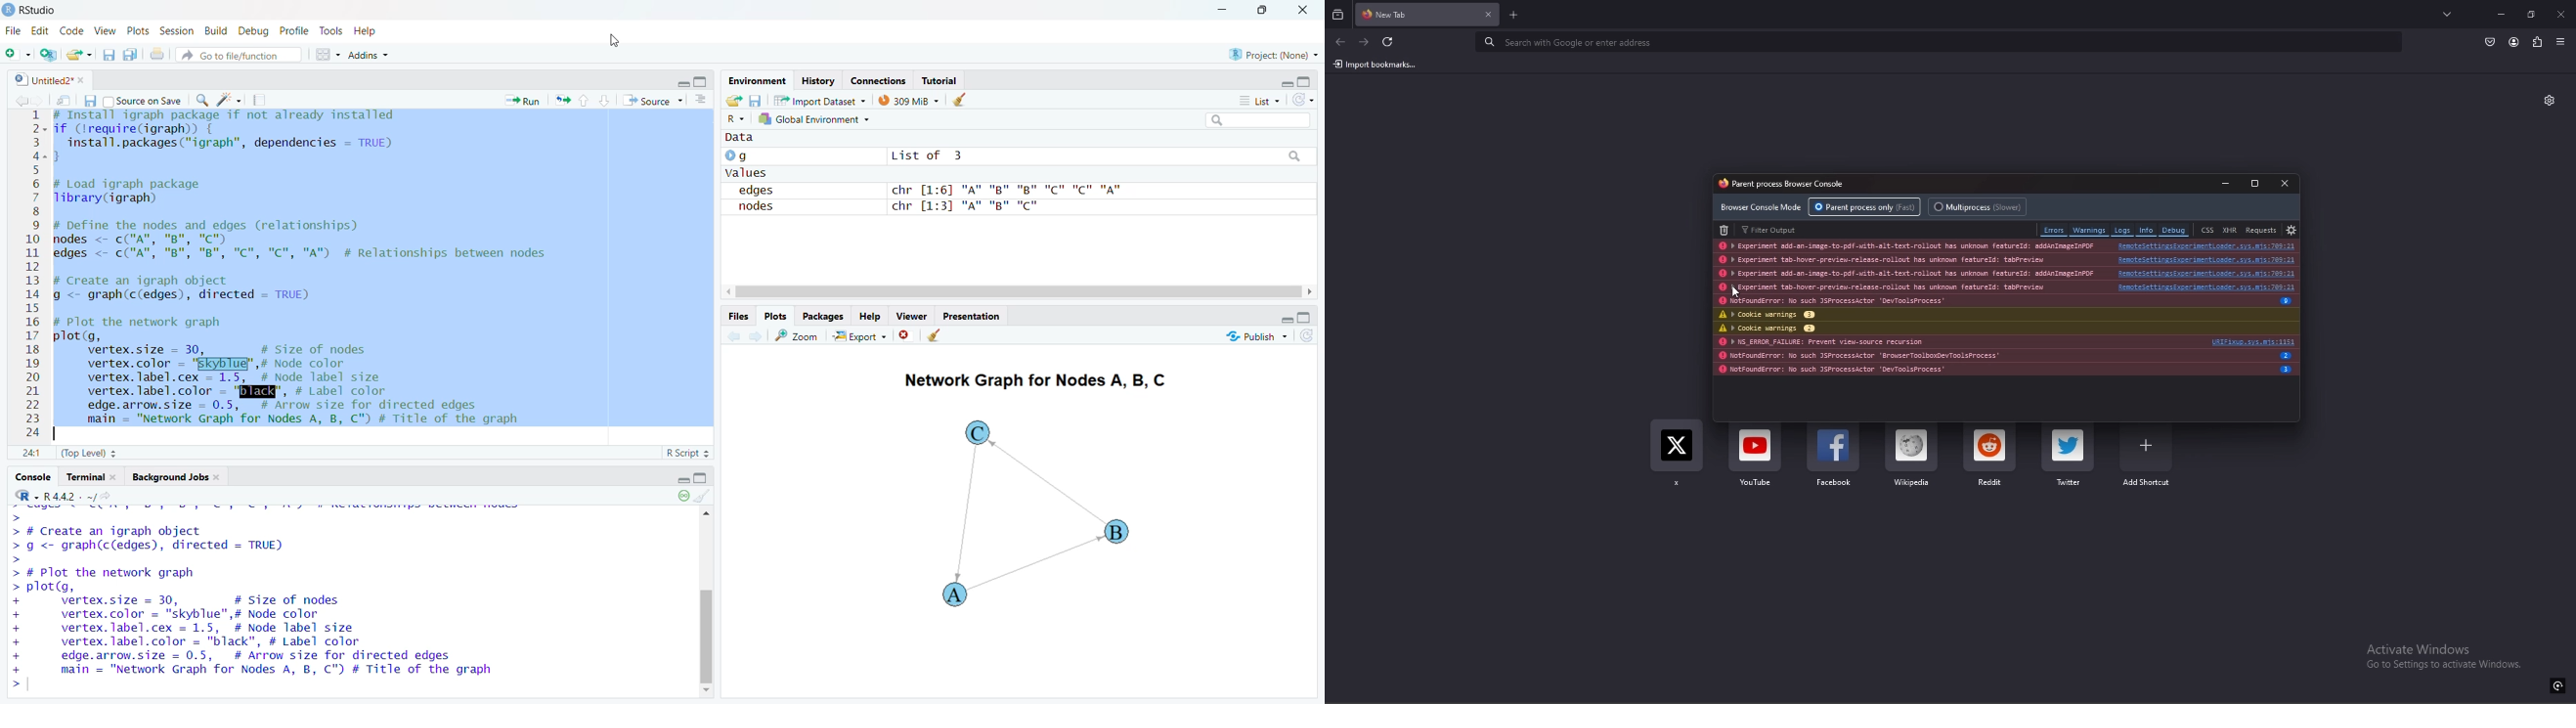 The image size is (2576, 728). Describe the element at coordinates (1290, 157) in the screenshot. I see `search` at that location.